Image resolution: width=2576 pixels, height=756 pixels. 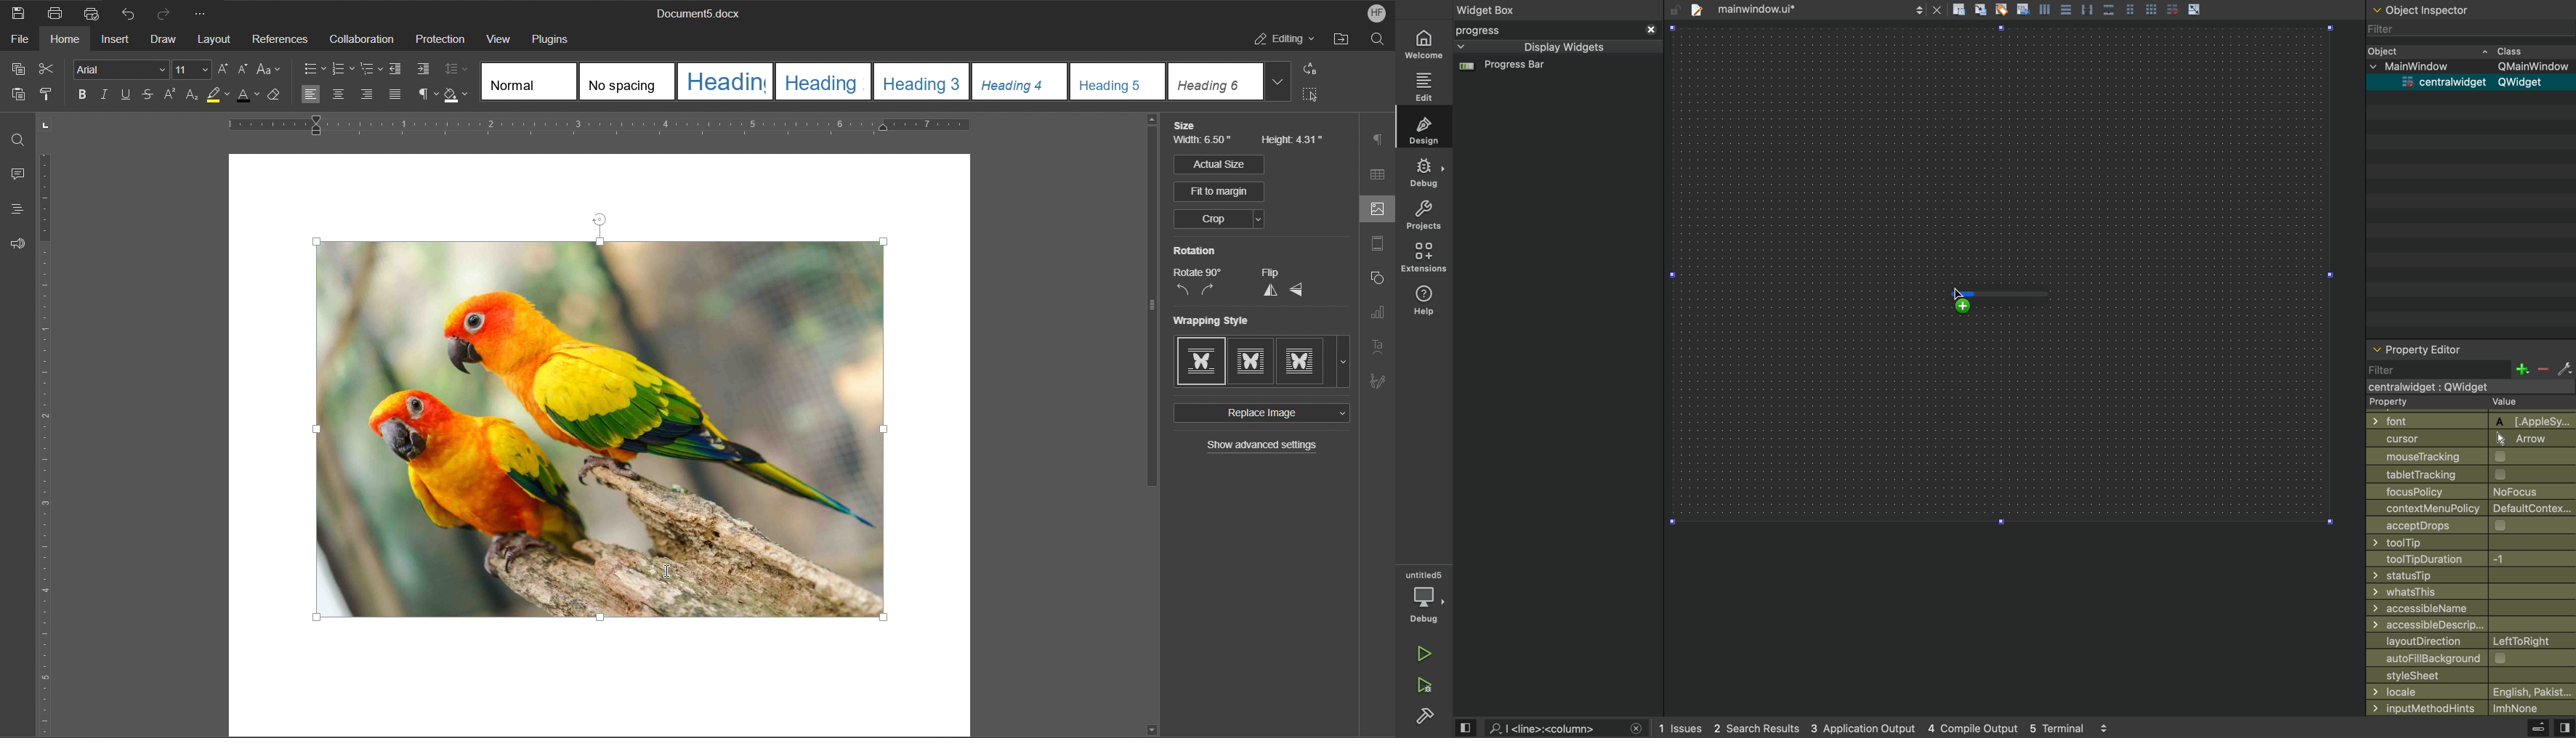 What do you see at coordinates (350, 95) in the screenshot?
I see `Alignment` at bounding box center [350, 95].